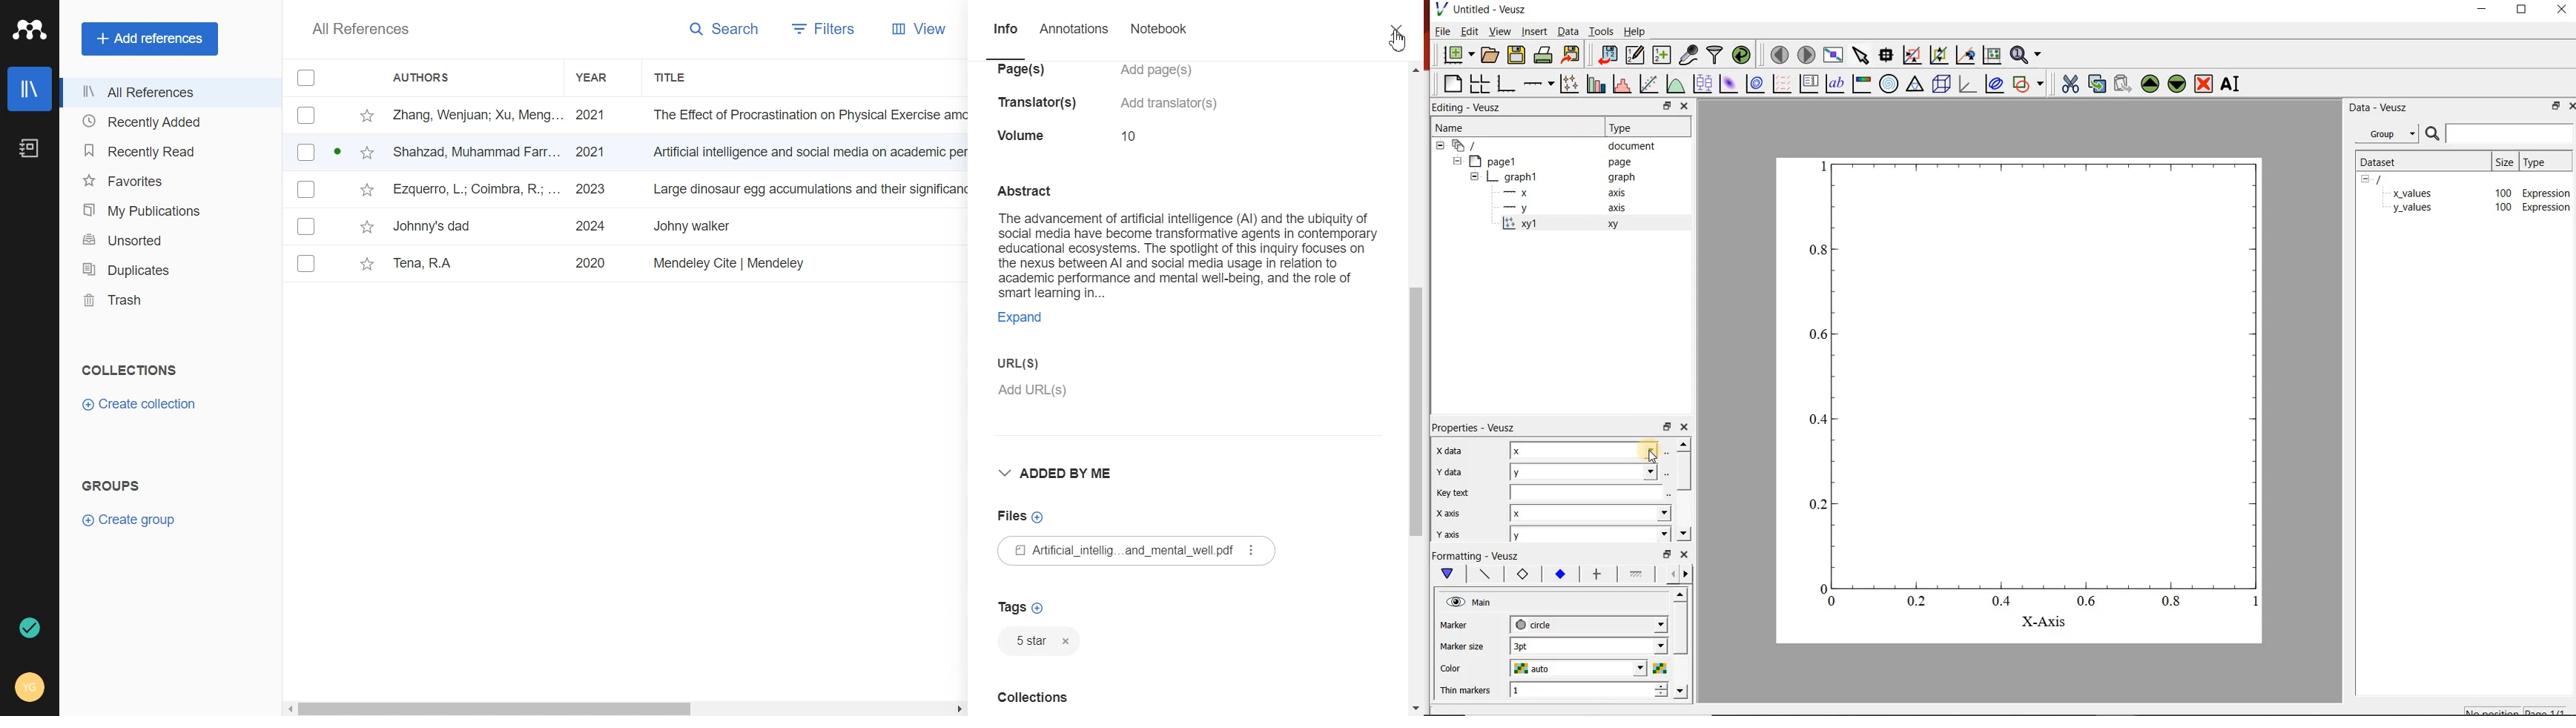  What do you see at coordinates (1516, 208) in the screenshot?
I see `—-—y` at bounding box center [1516, 208].